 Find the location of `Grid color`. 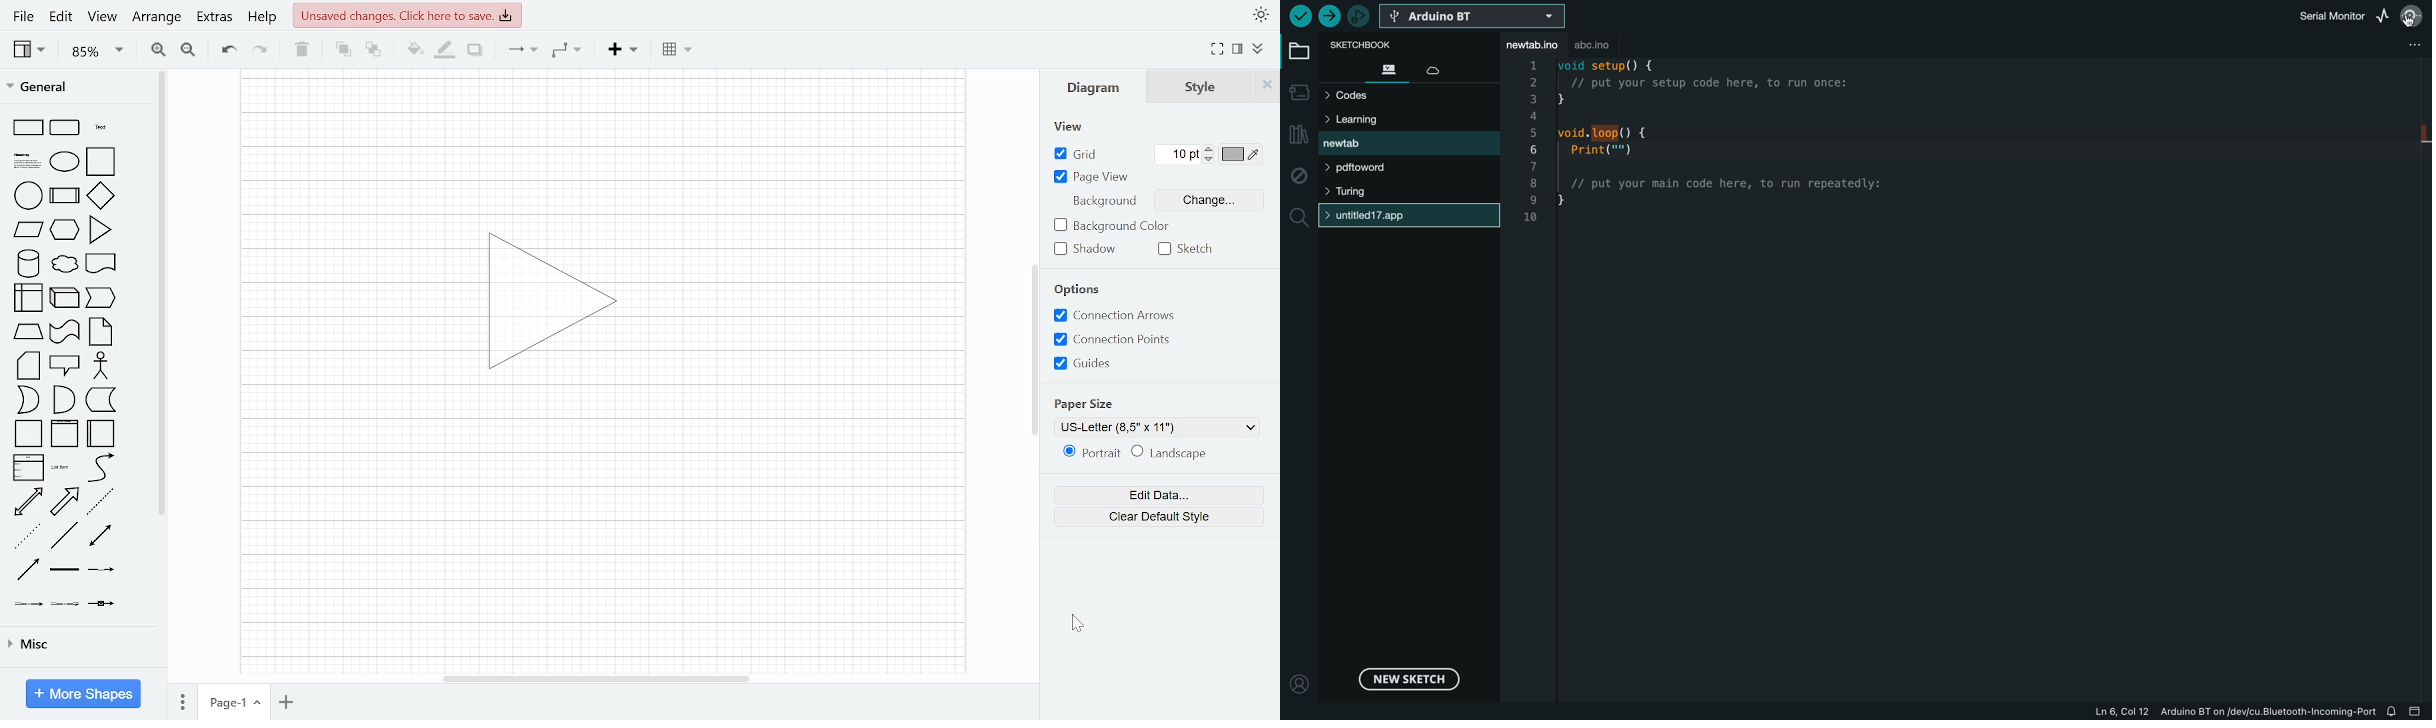

Grid color is located at coordinates (1240, 154).